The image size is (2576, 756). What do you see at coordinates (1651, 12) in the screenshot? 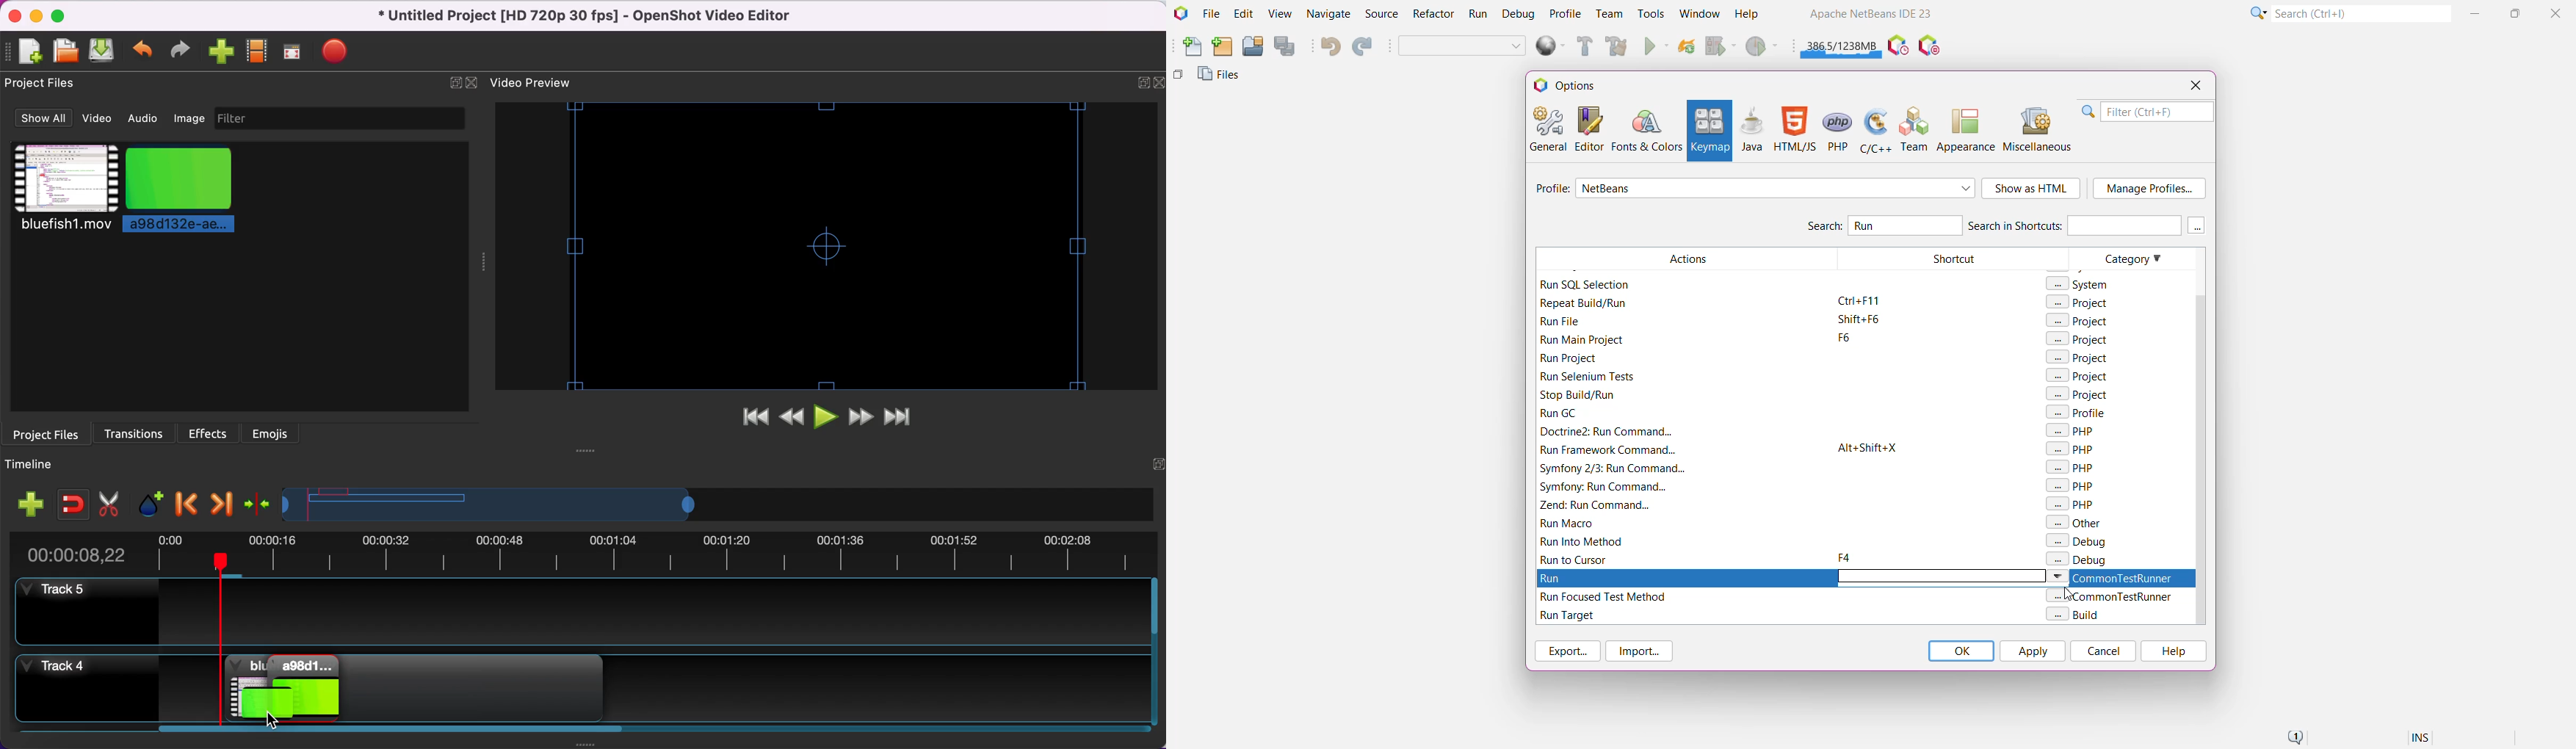
I see `Tools` at bounding box center [1651, 12].